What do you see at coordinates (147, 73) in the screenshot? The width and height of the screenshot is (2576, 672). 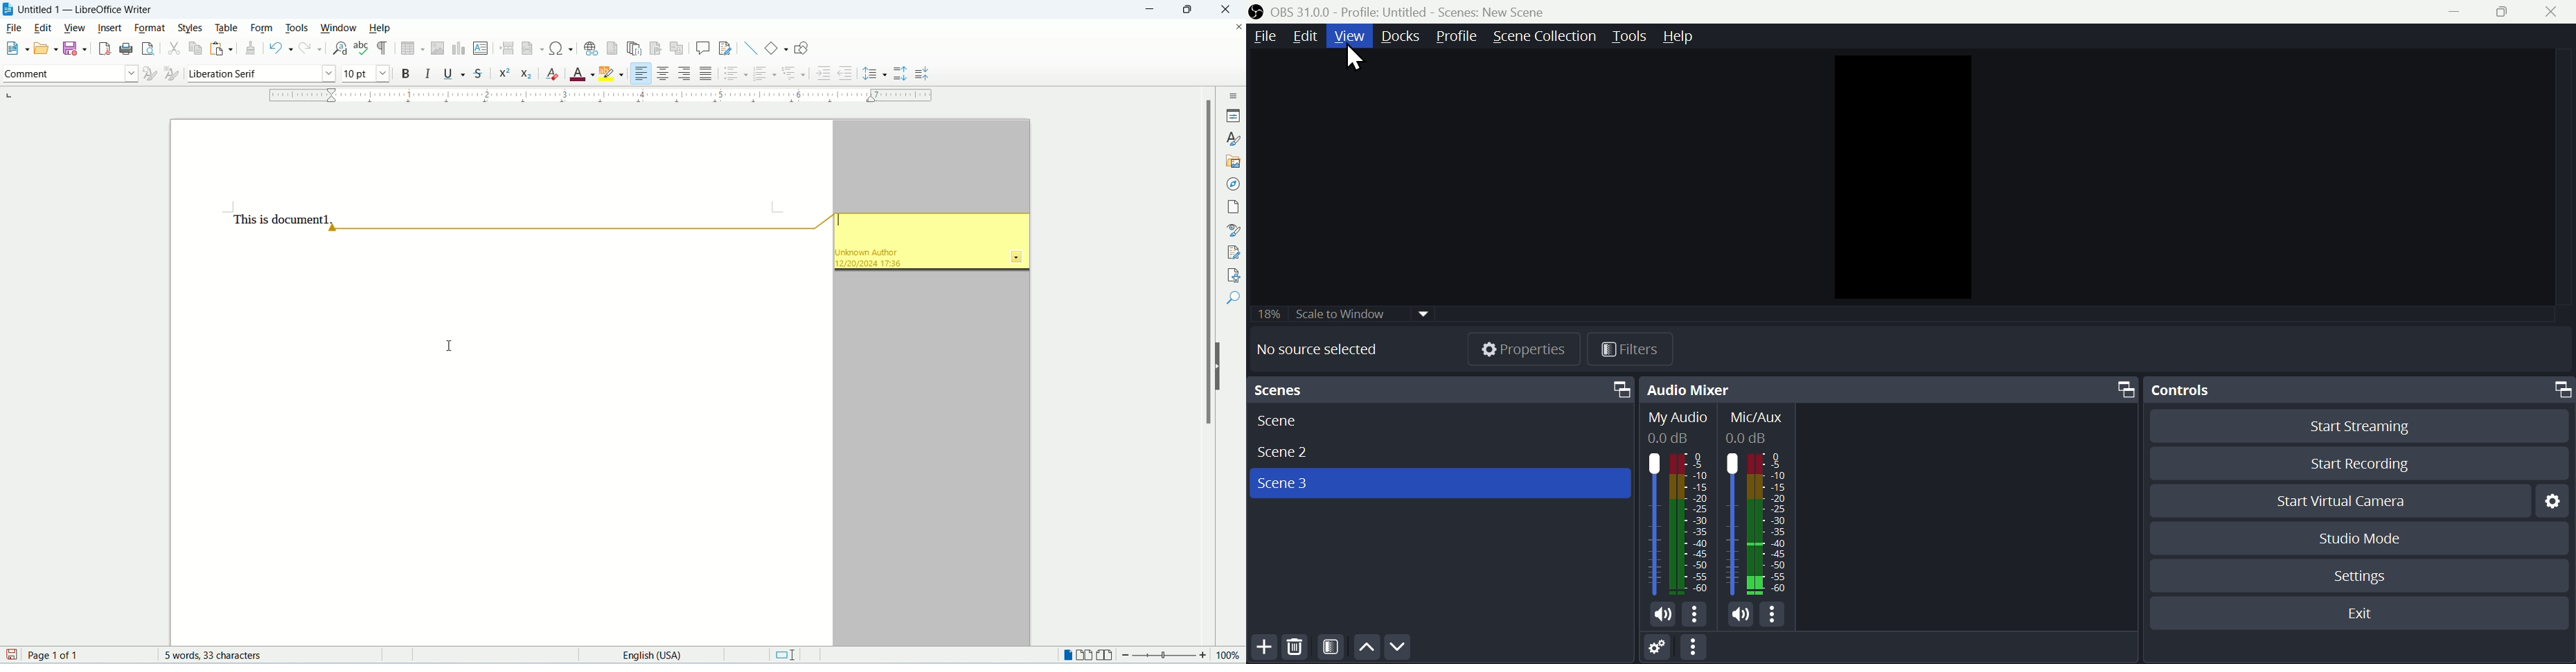 I see `update selected style` at bounding box center [147, 73].